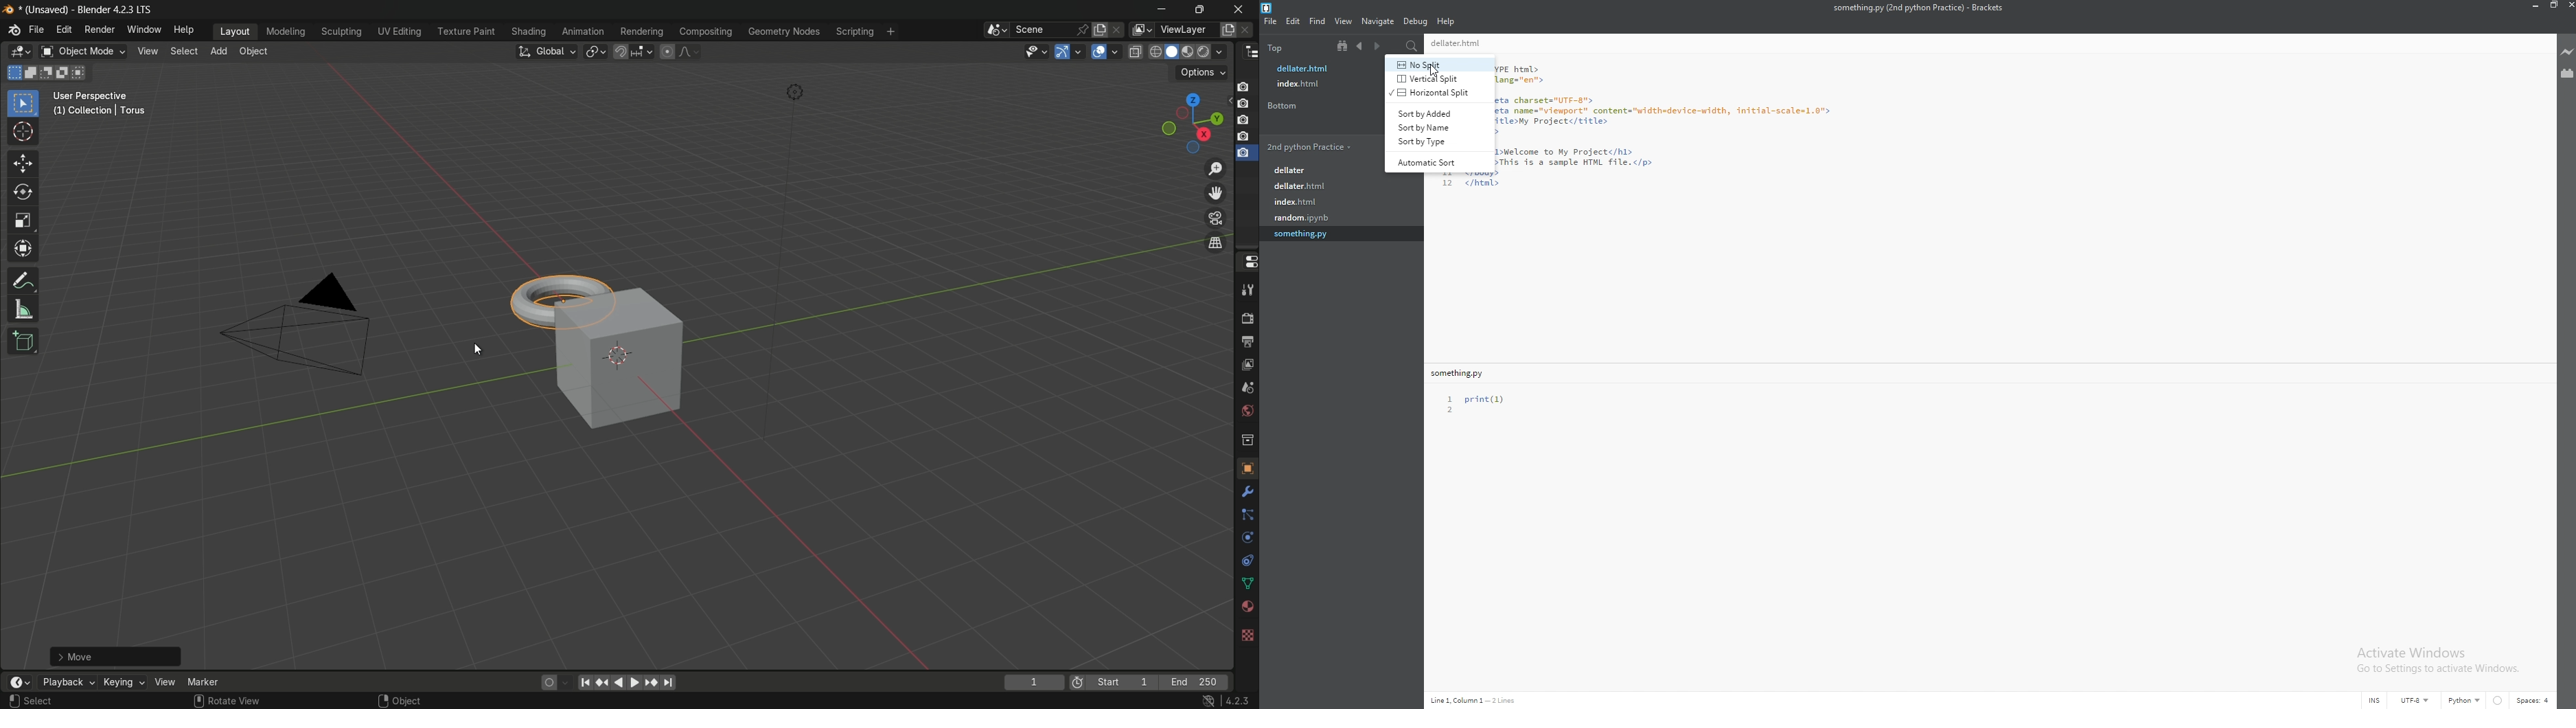  What do you see at coordinates (583, 683) in the screenshot?
I see `jump to endpoint` at bounding box center [583, 683].